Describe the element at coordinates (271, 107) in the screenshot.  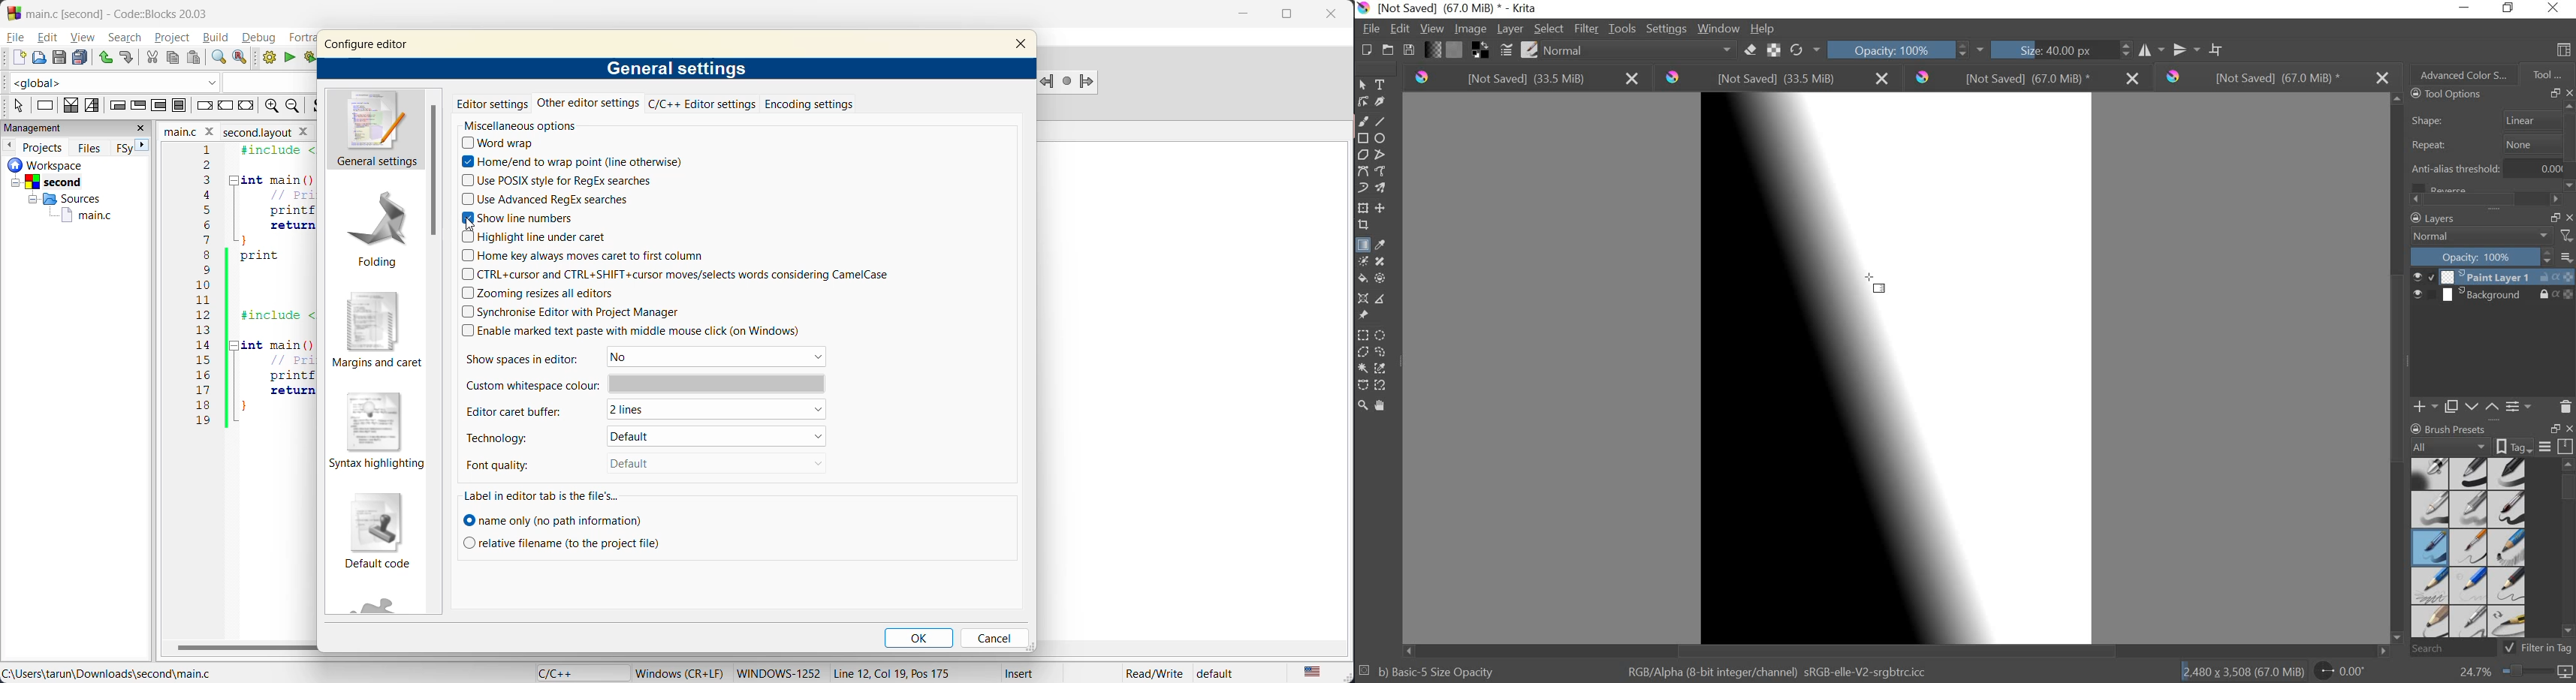
I see `zoom in` at that location.